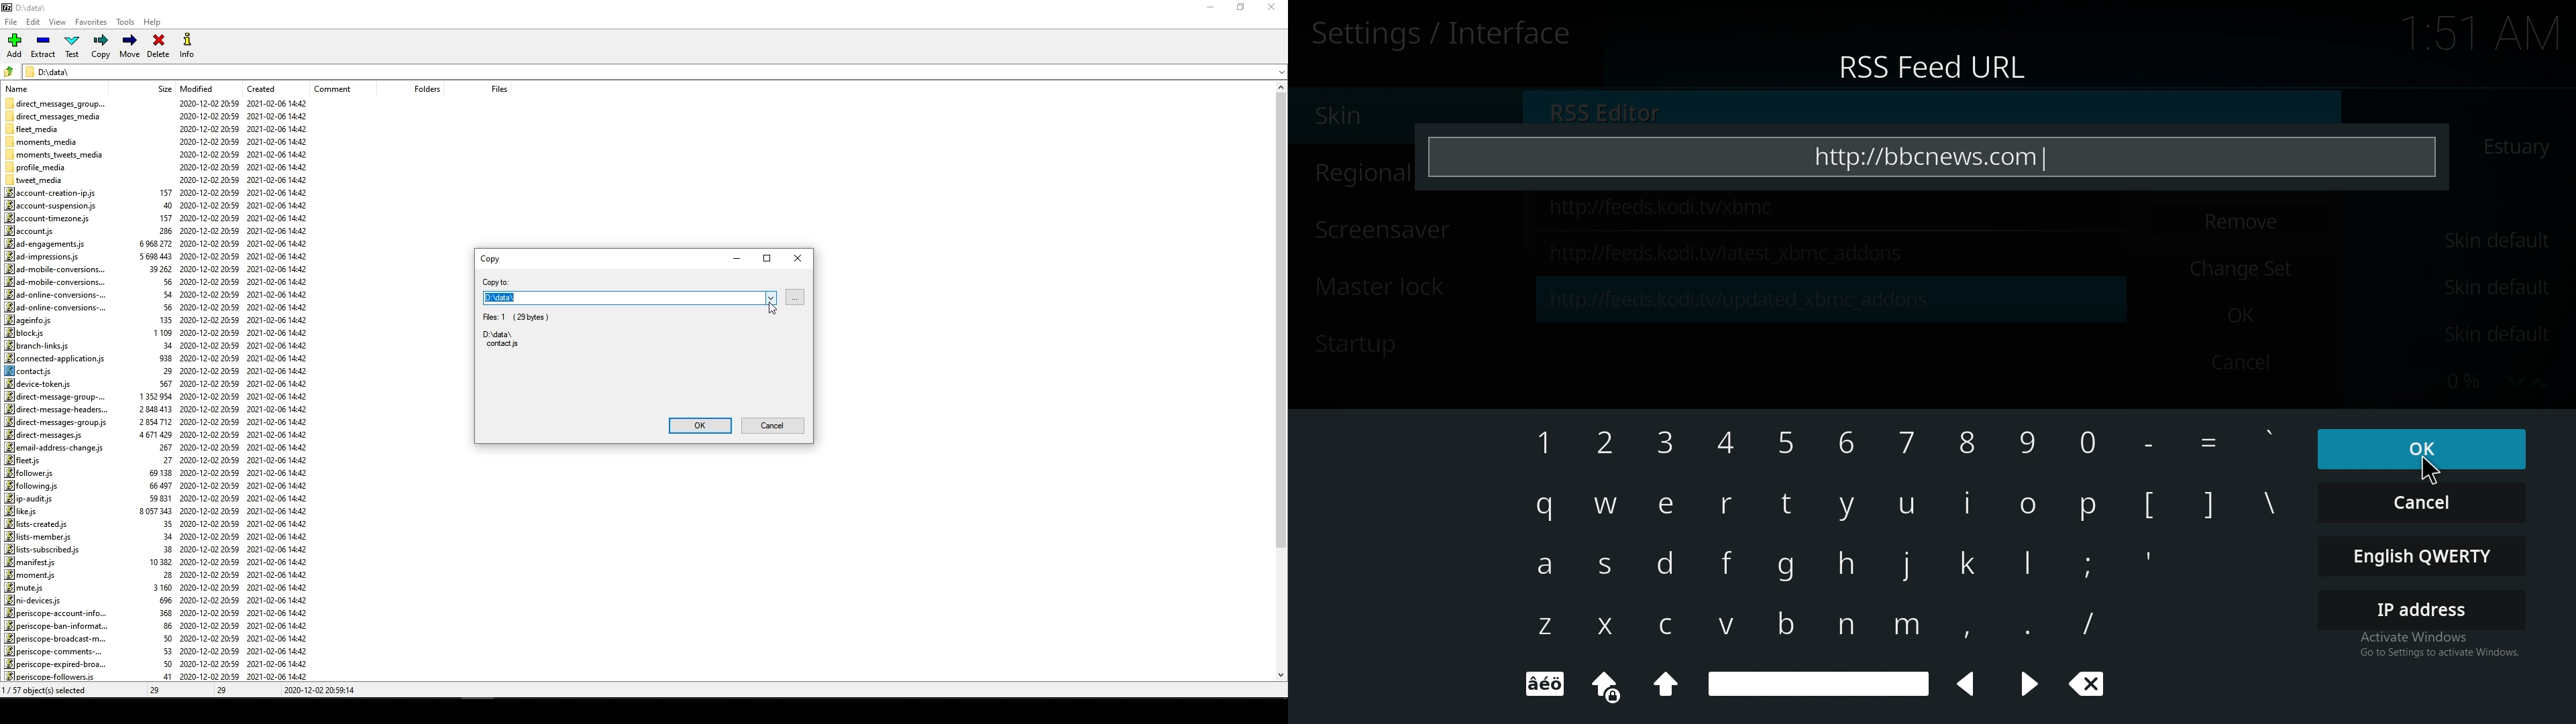 The height and width of the screenshot is (728, 2576). What do you see at coordinates (158, 690) in the screenshot?
I see `29` at bounding box center [158, 690].